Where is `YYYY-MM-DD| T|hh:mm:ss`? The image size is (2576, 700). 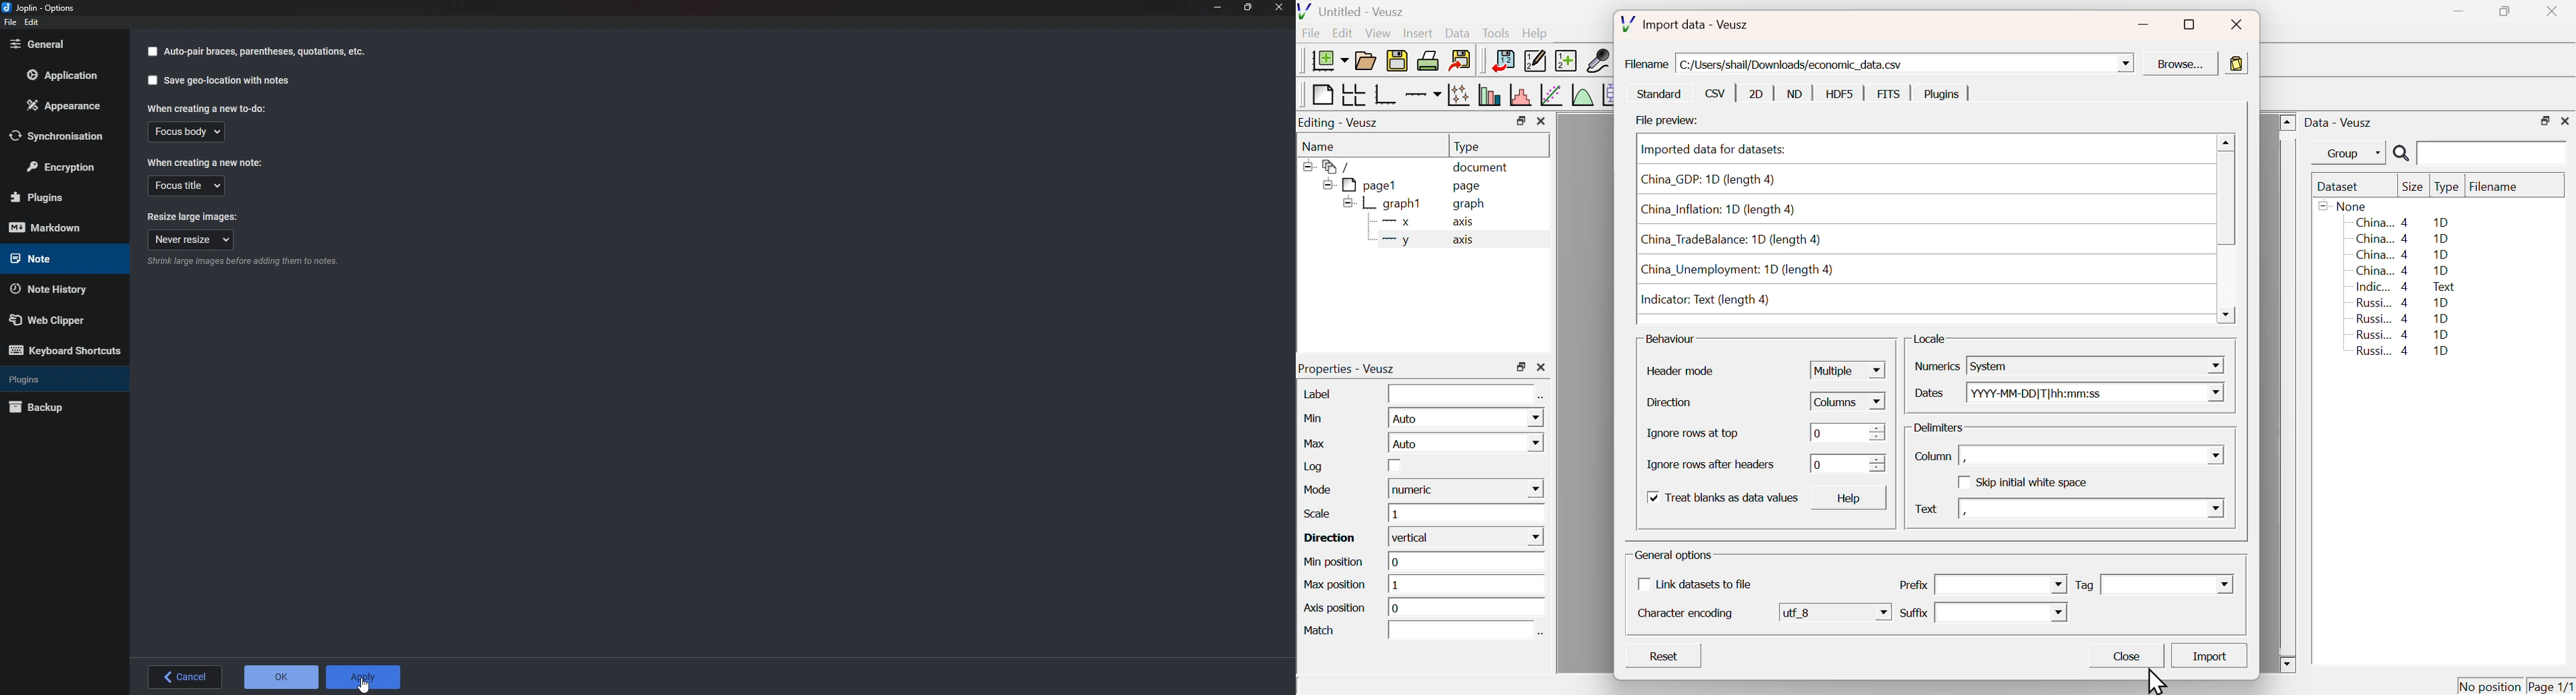
YYYY-MM-DD| T|hh:mm:ss is located at coordinates (2095, 394).